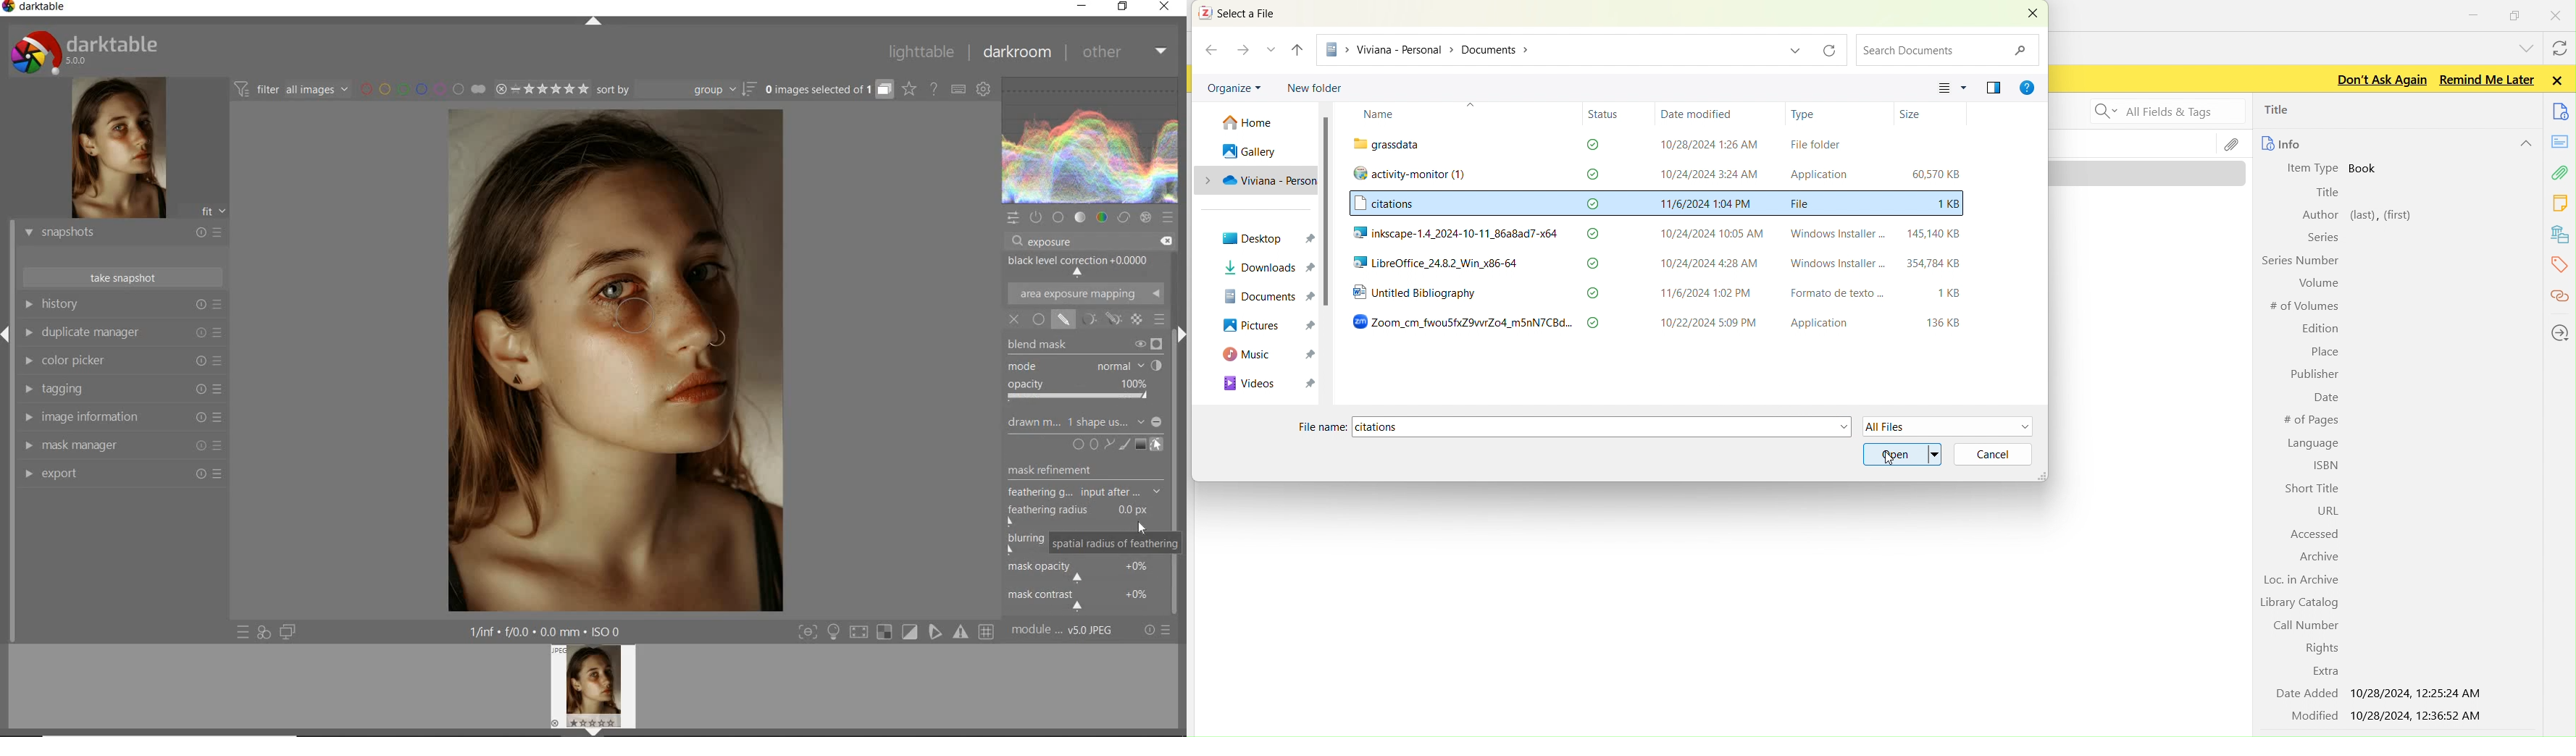 The height and width of the screenshot is (756, 2576). Describe the element at coordinates (542, 88) in the screenshot. I see `range rating of selected images` at that location.